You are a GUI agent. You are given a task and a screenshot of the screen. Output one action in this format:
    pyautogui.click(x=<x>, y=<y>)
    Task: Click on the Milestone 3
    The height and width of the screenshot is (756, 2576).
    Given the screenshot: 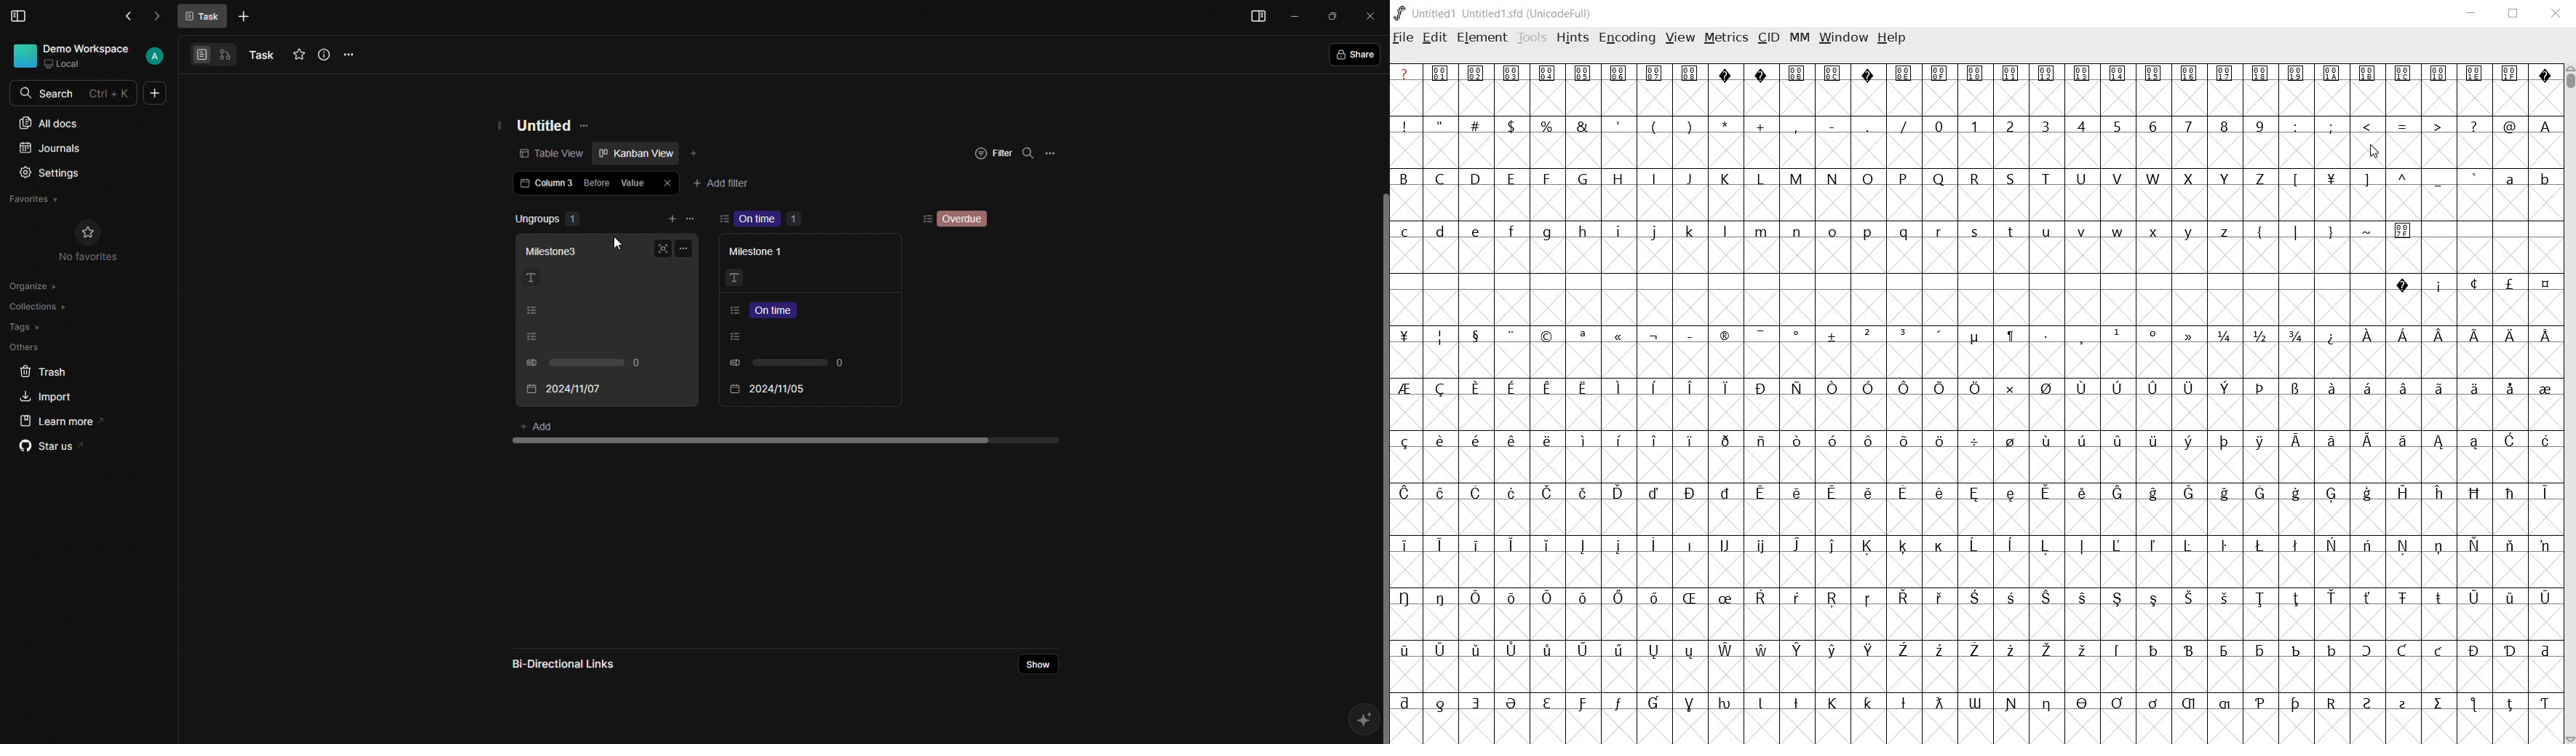 What is the action you would take?
    pyautogui.click(x=551, y=250)
    